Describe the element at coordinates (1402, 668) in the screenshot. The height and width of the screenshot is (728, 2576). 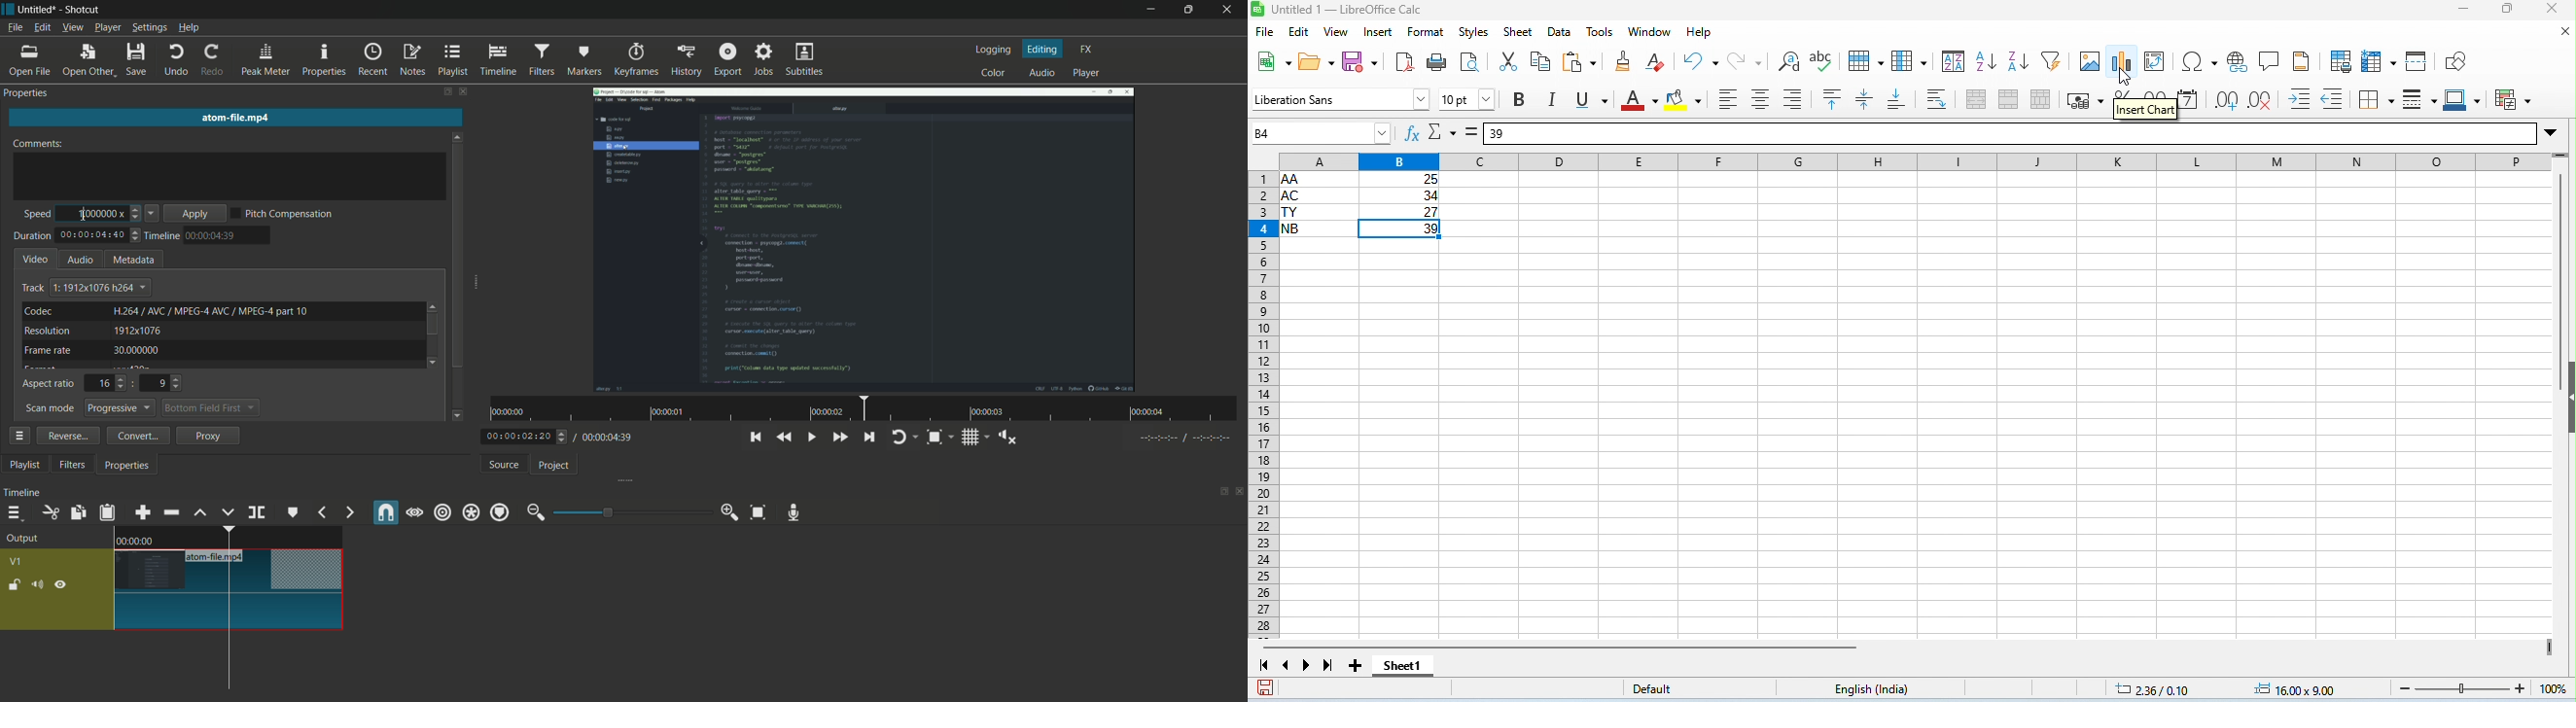
I see `shhet1` at that location.